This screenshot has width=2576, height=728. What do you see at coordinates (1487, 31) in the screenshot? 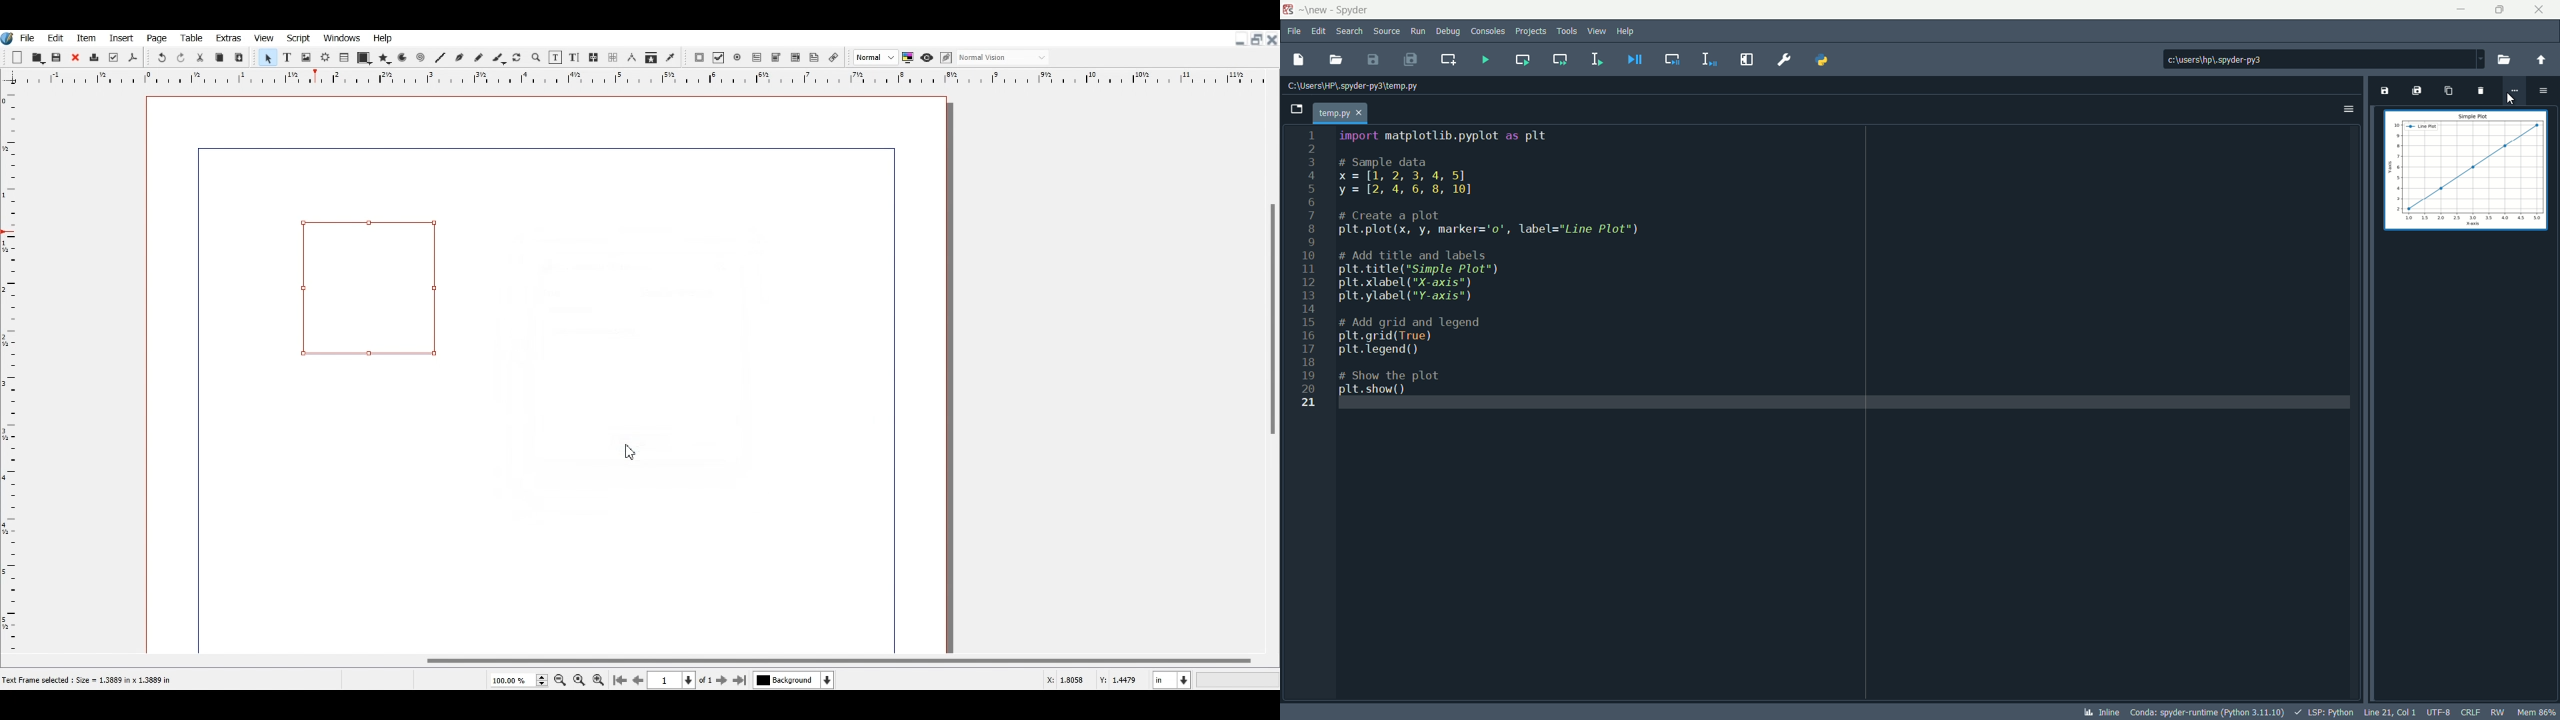
I see `consoles menu` at bounding box center [1487, 31].